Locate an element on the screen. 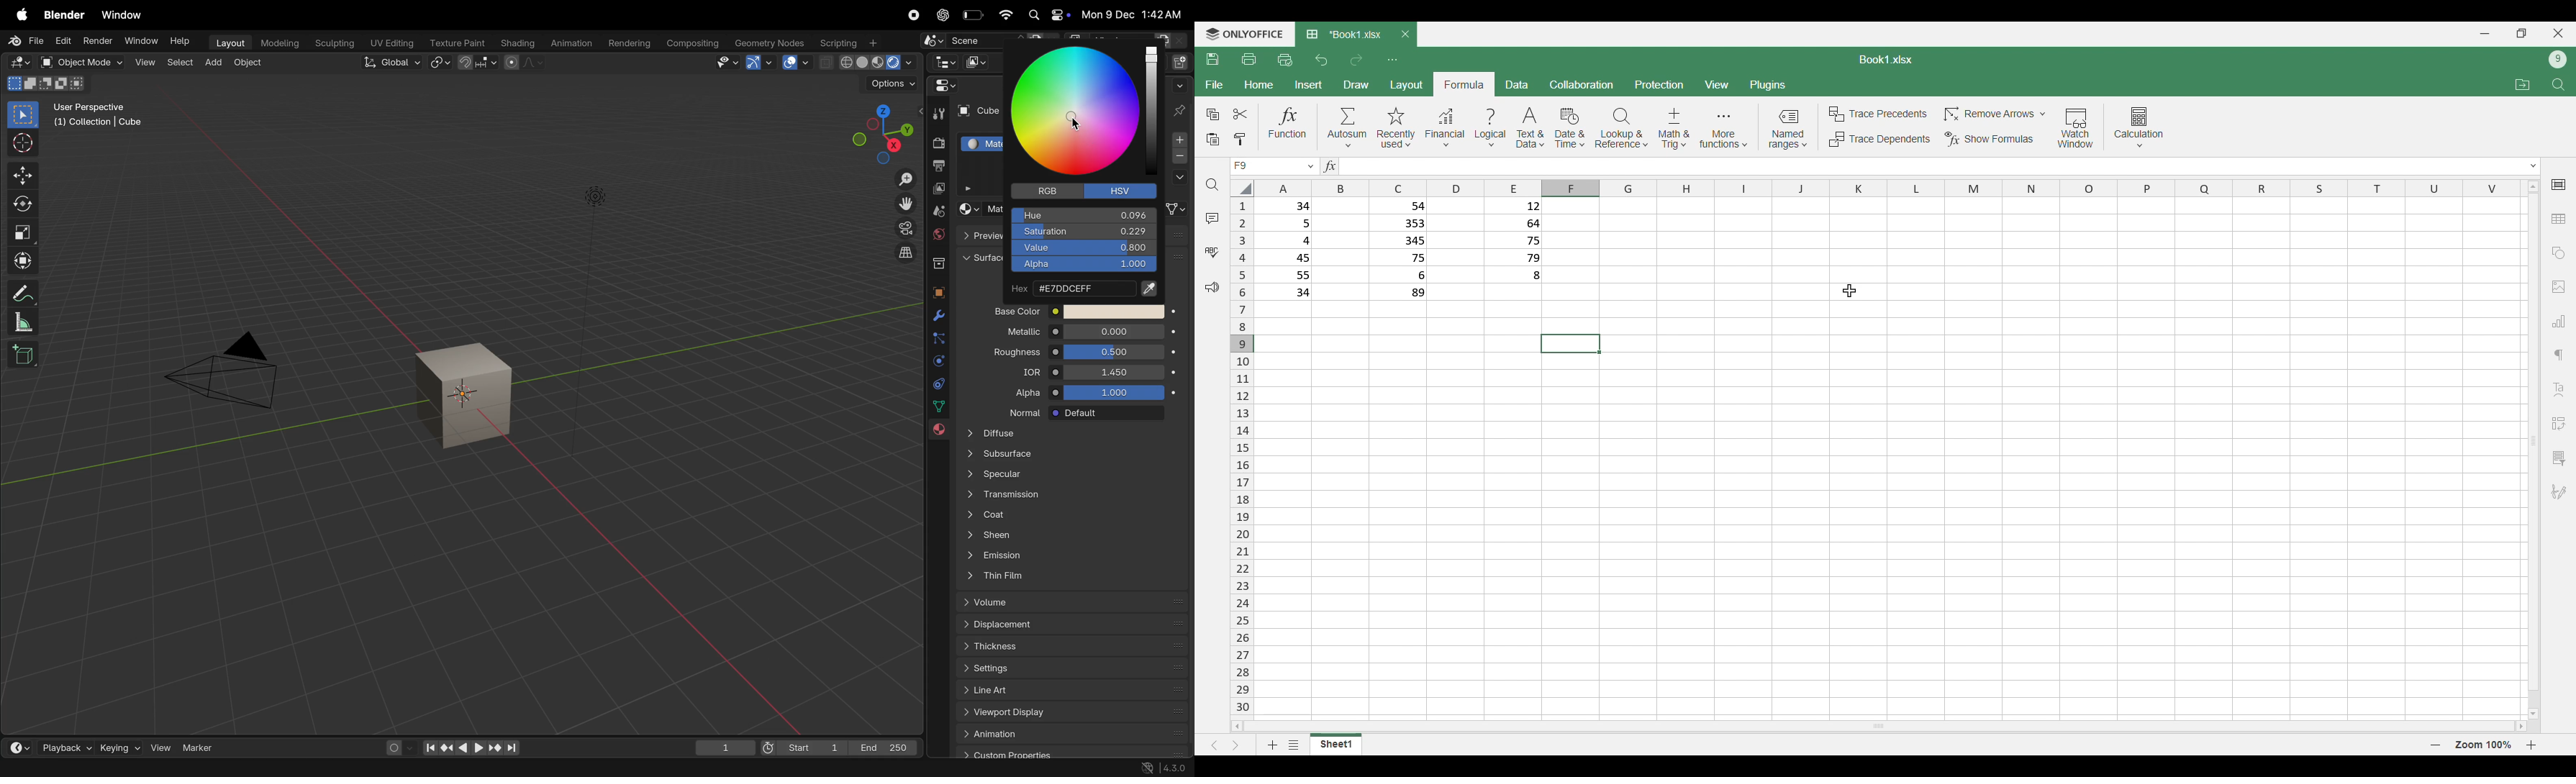 This screenshot has width=2576, height=784. animation is located at coordinates (1071, 733).